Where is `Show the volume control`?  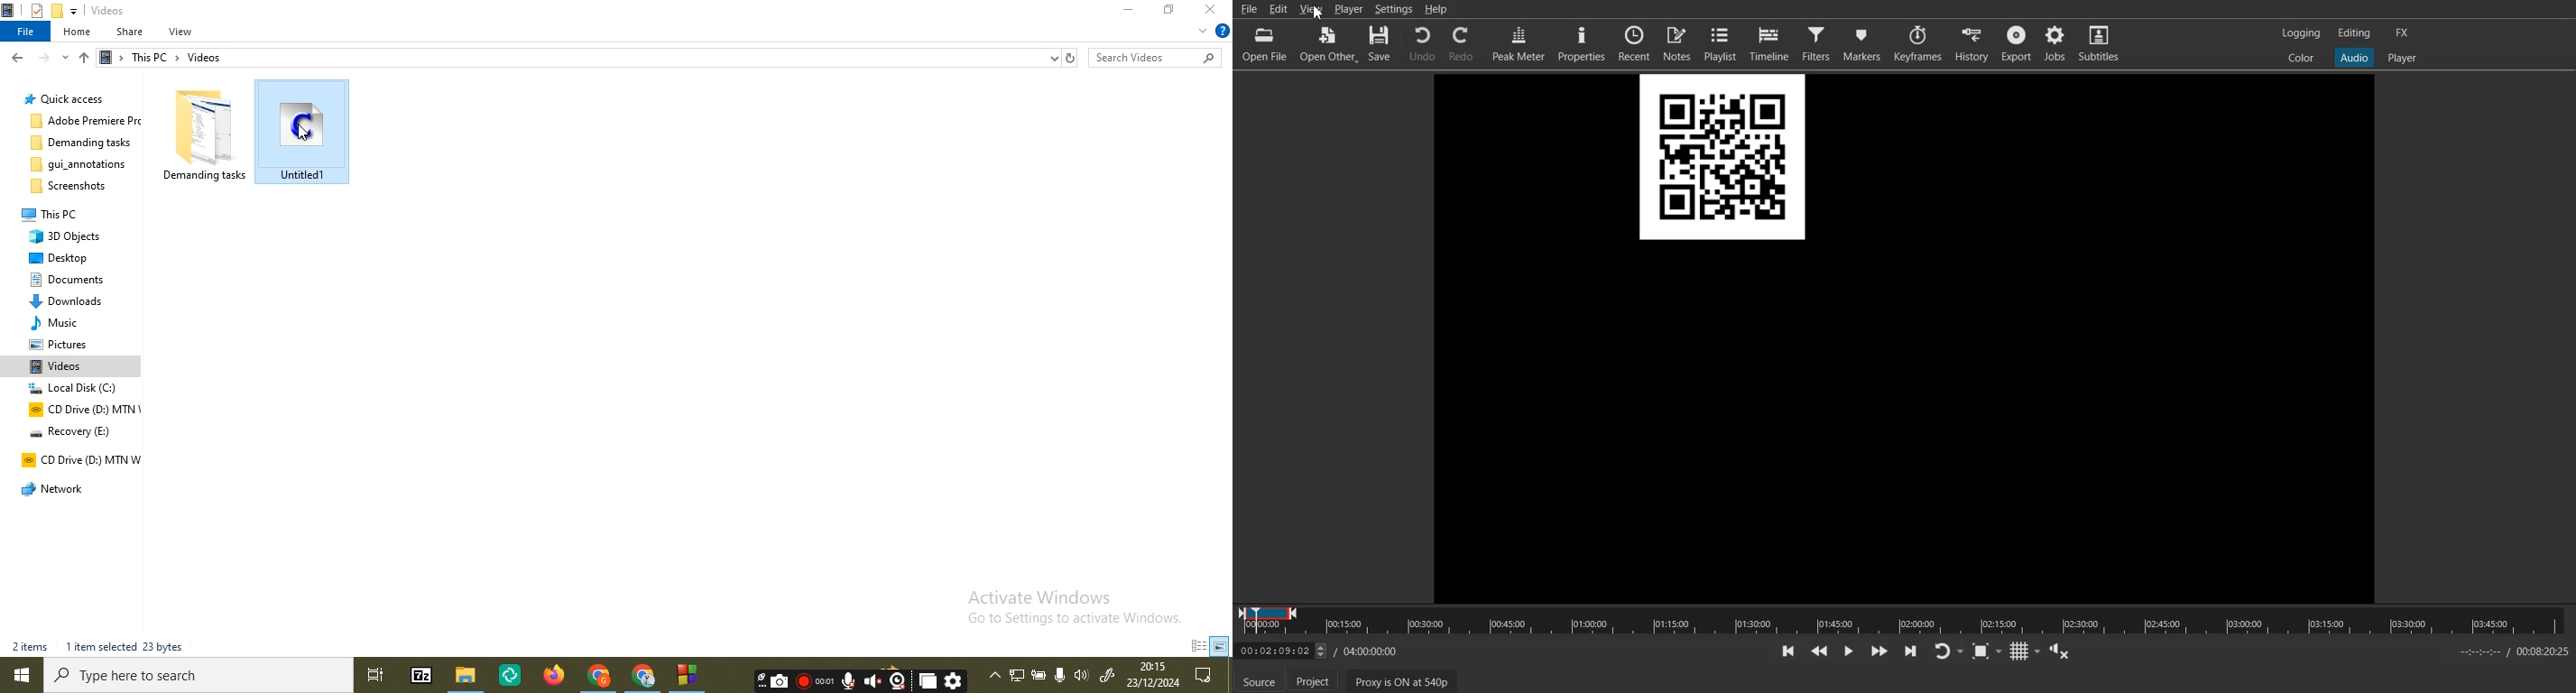 Show the volume control is located at coordinates (2061, 650).